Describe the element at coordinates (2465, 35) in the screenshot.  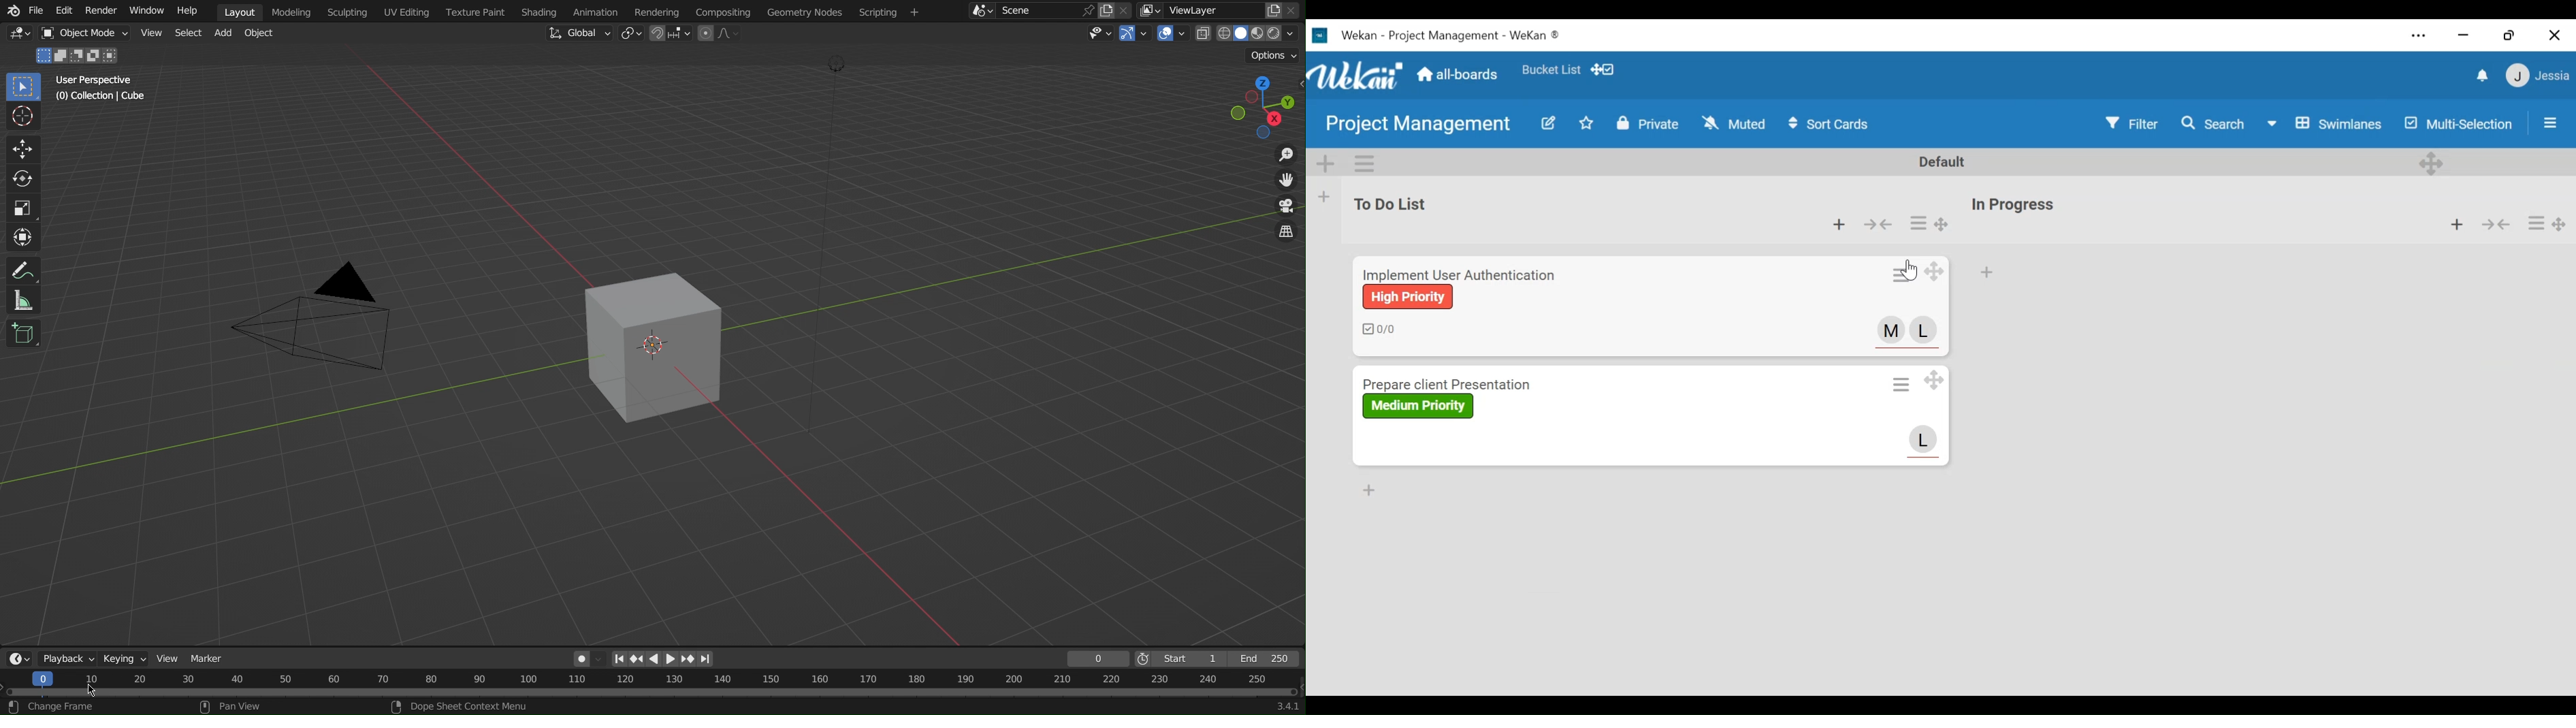
I see `minimize` at that location.